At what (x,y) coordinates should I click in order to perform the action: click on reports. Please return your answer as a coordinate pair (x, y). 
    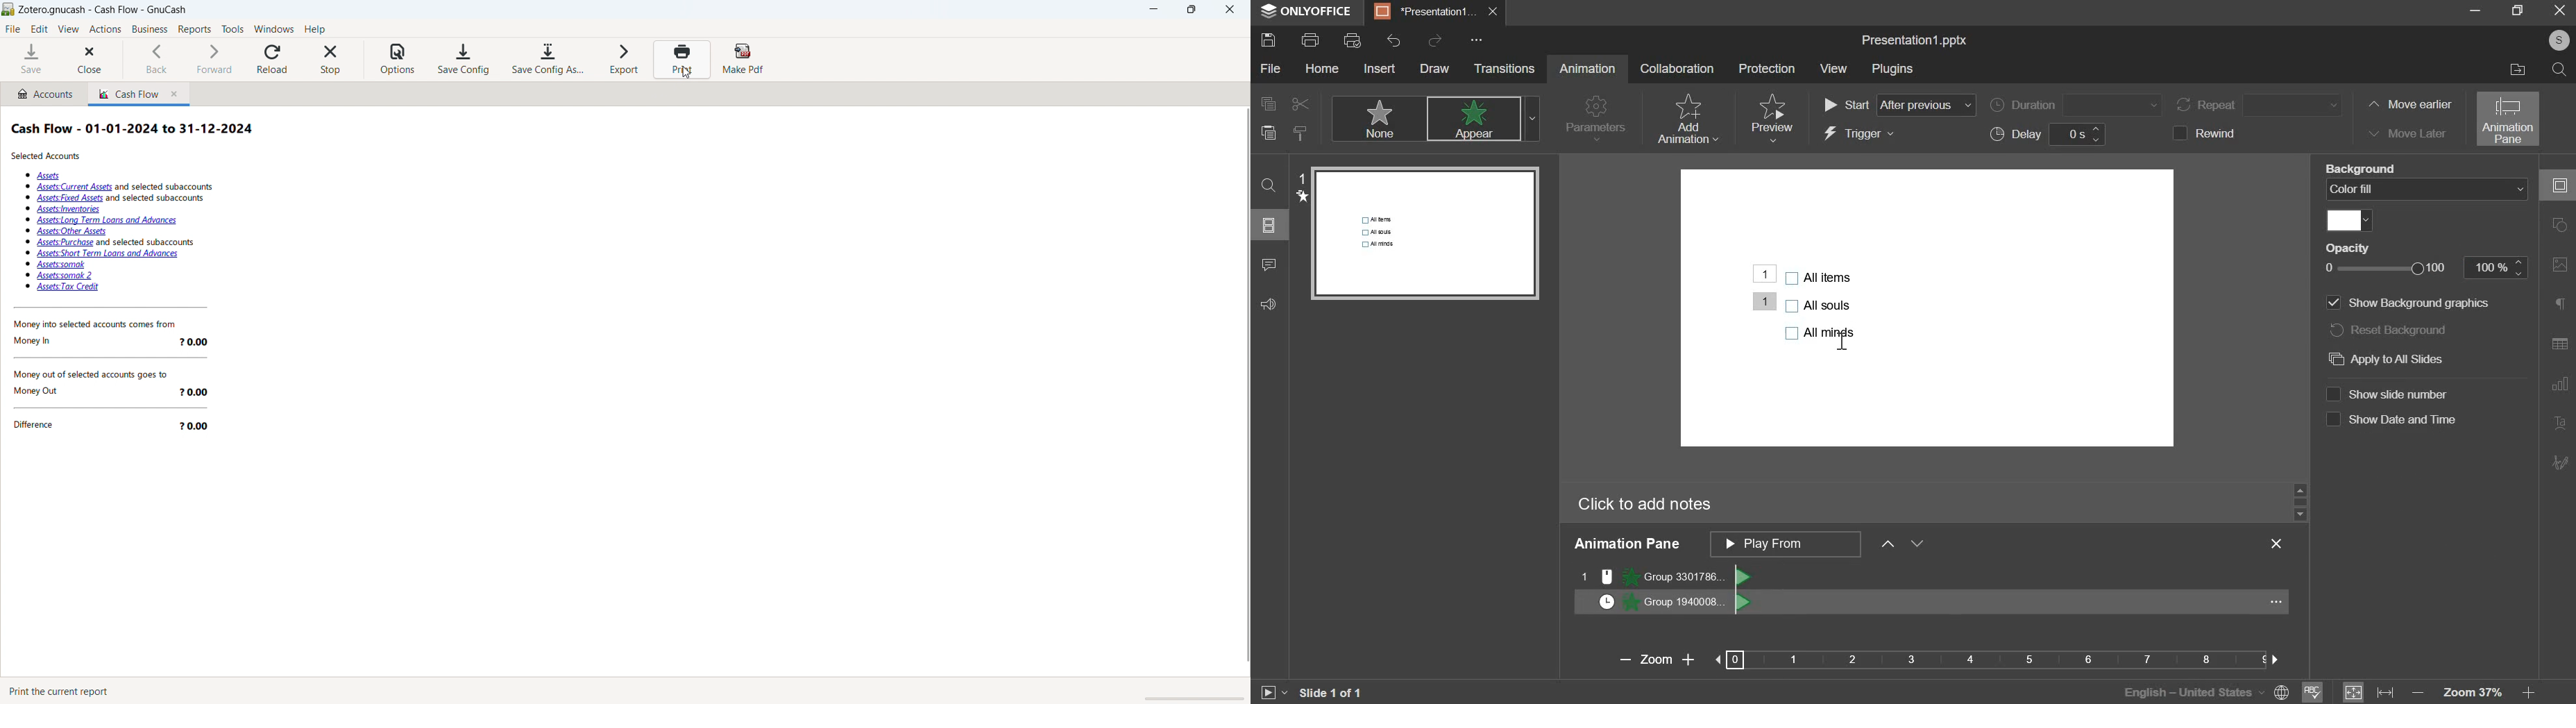
    Looking at the image, I should click on (195, 29).